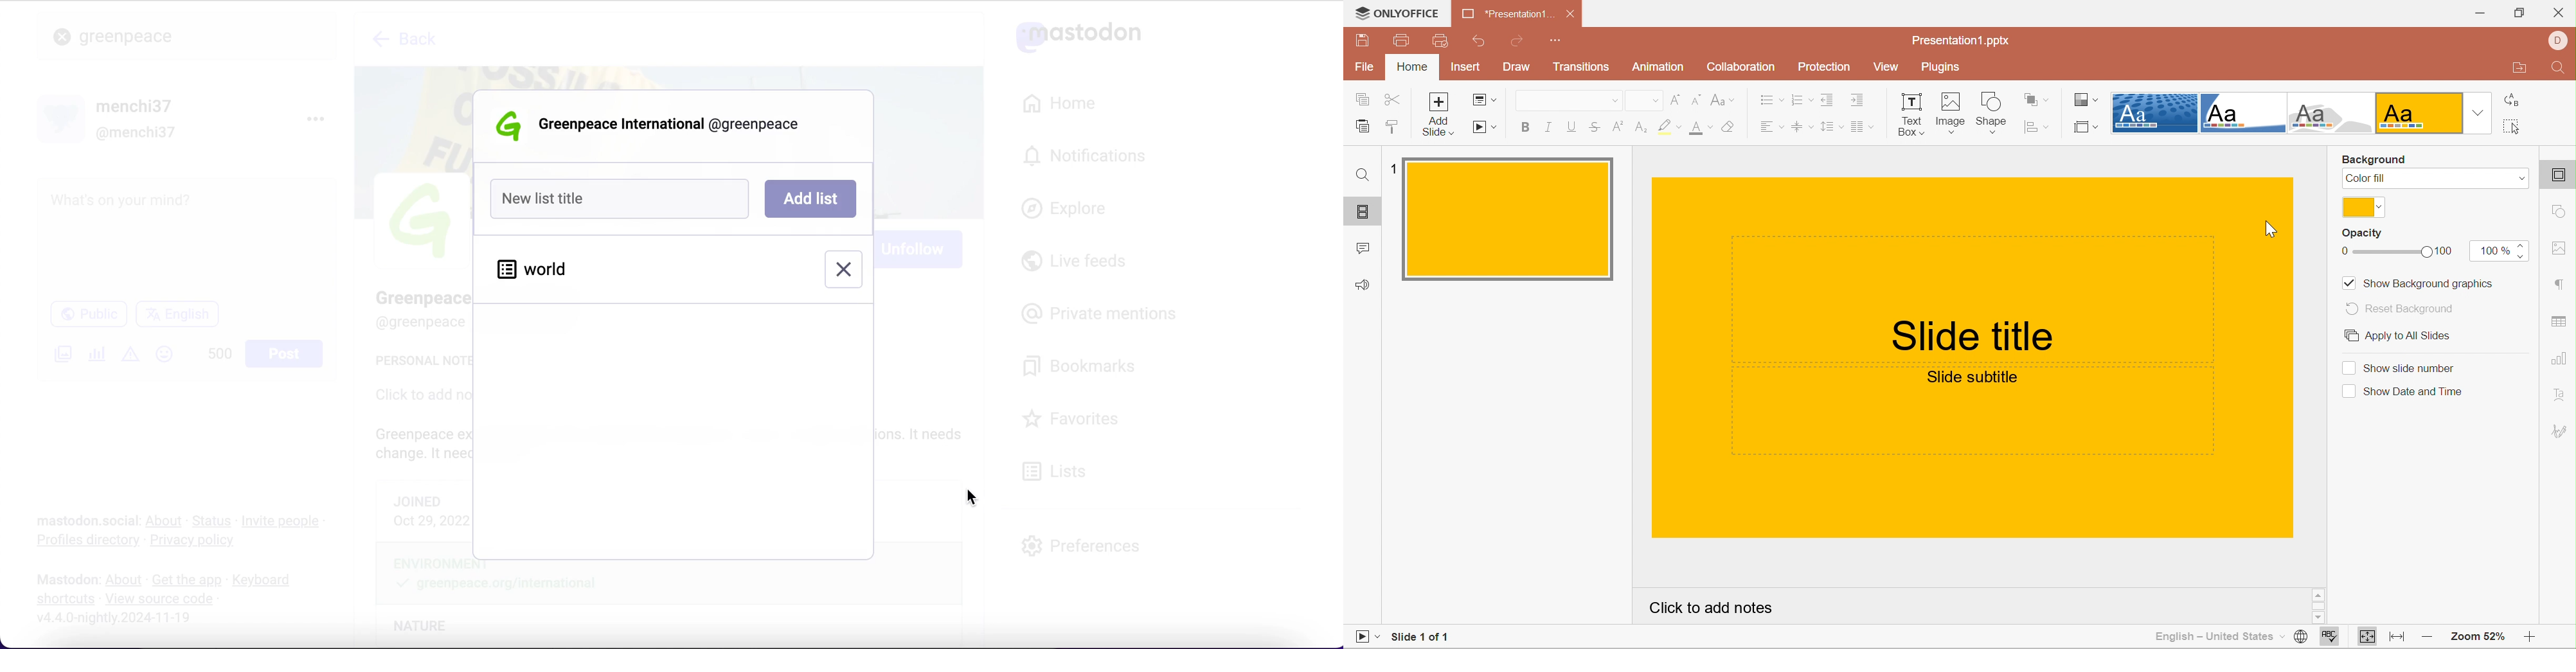 The height and width of the screenshot is (672, 2576). I want to click on new list title, so click(621, 198).